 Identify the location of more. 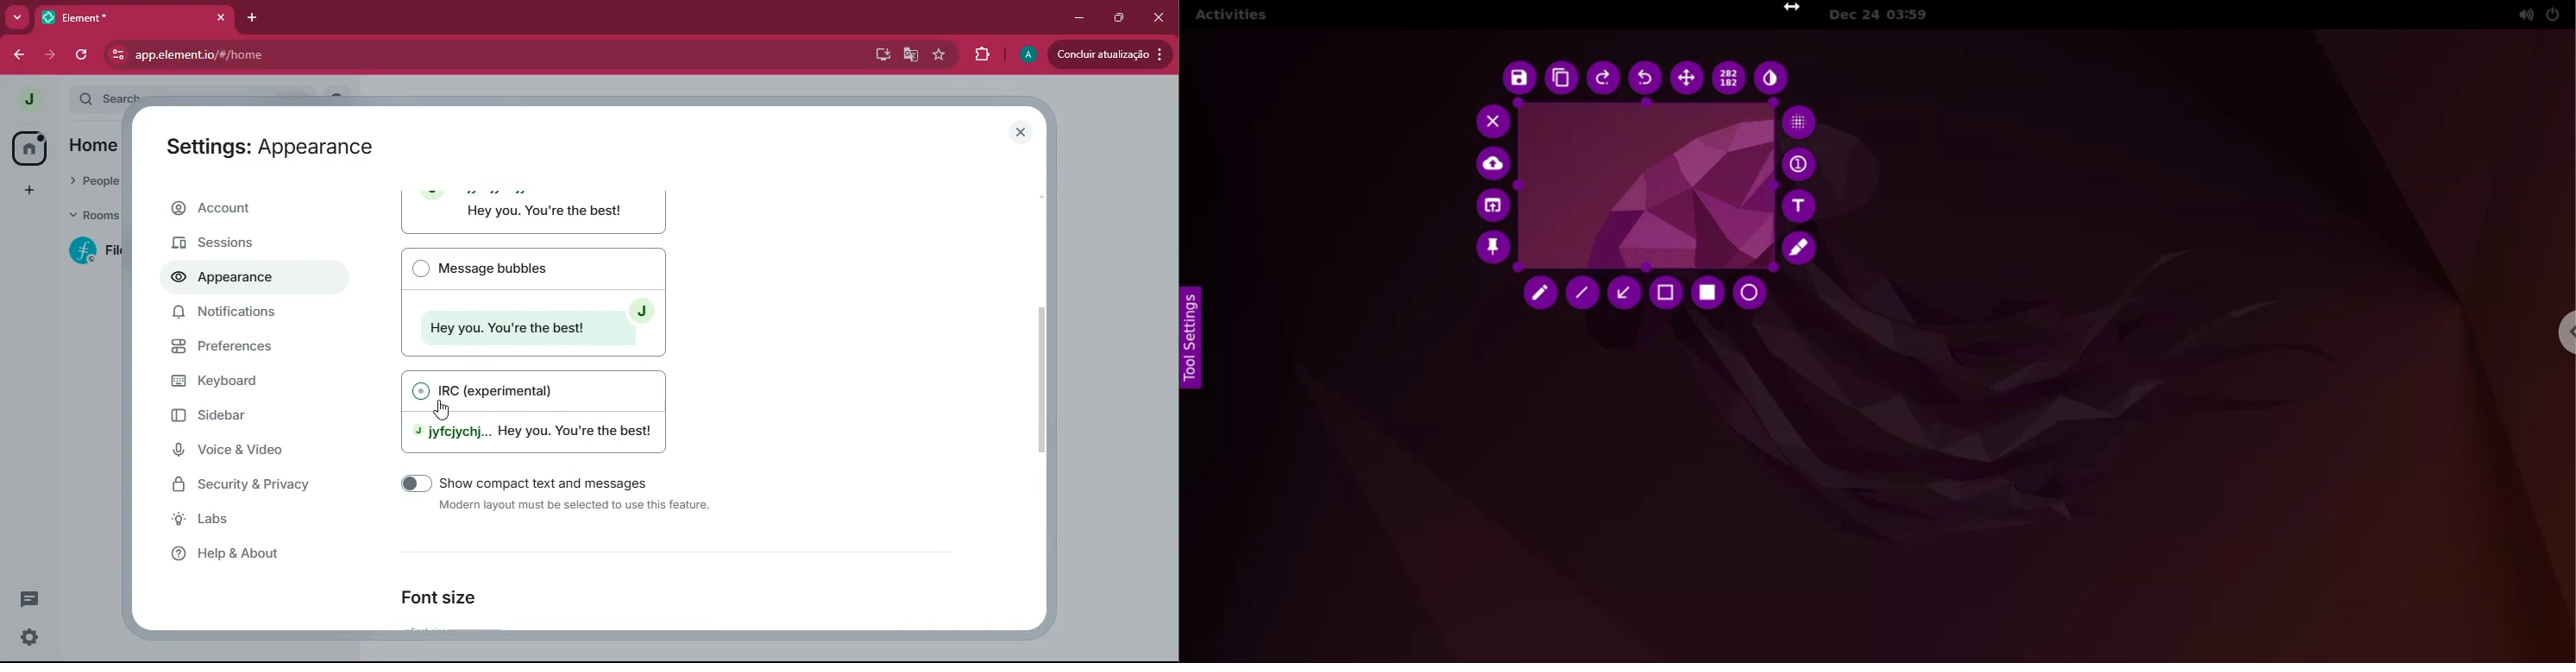
(17, 16).